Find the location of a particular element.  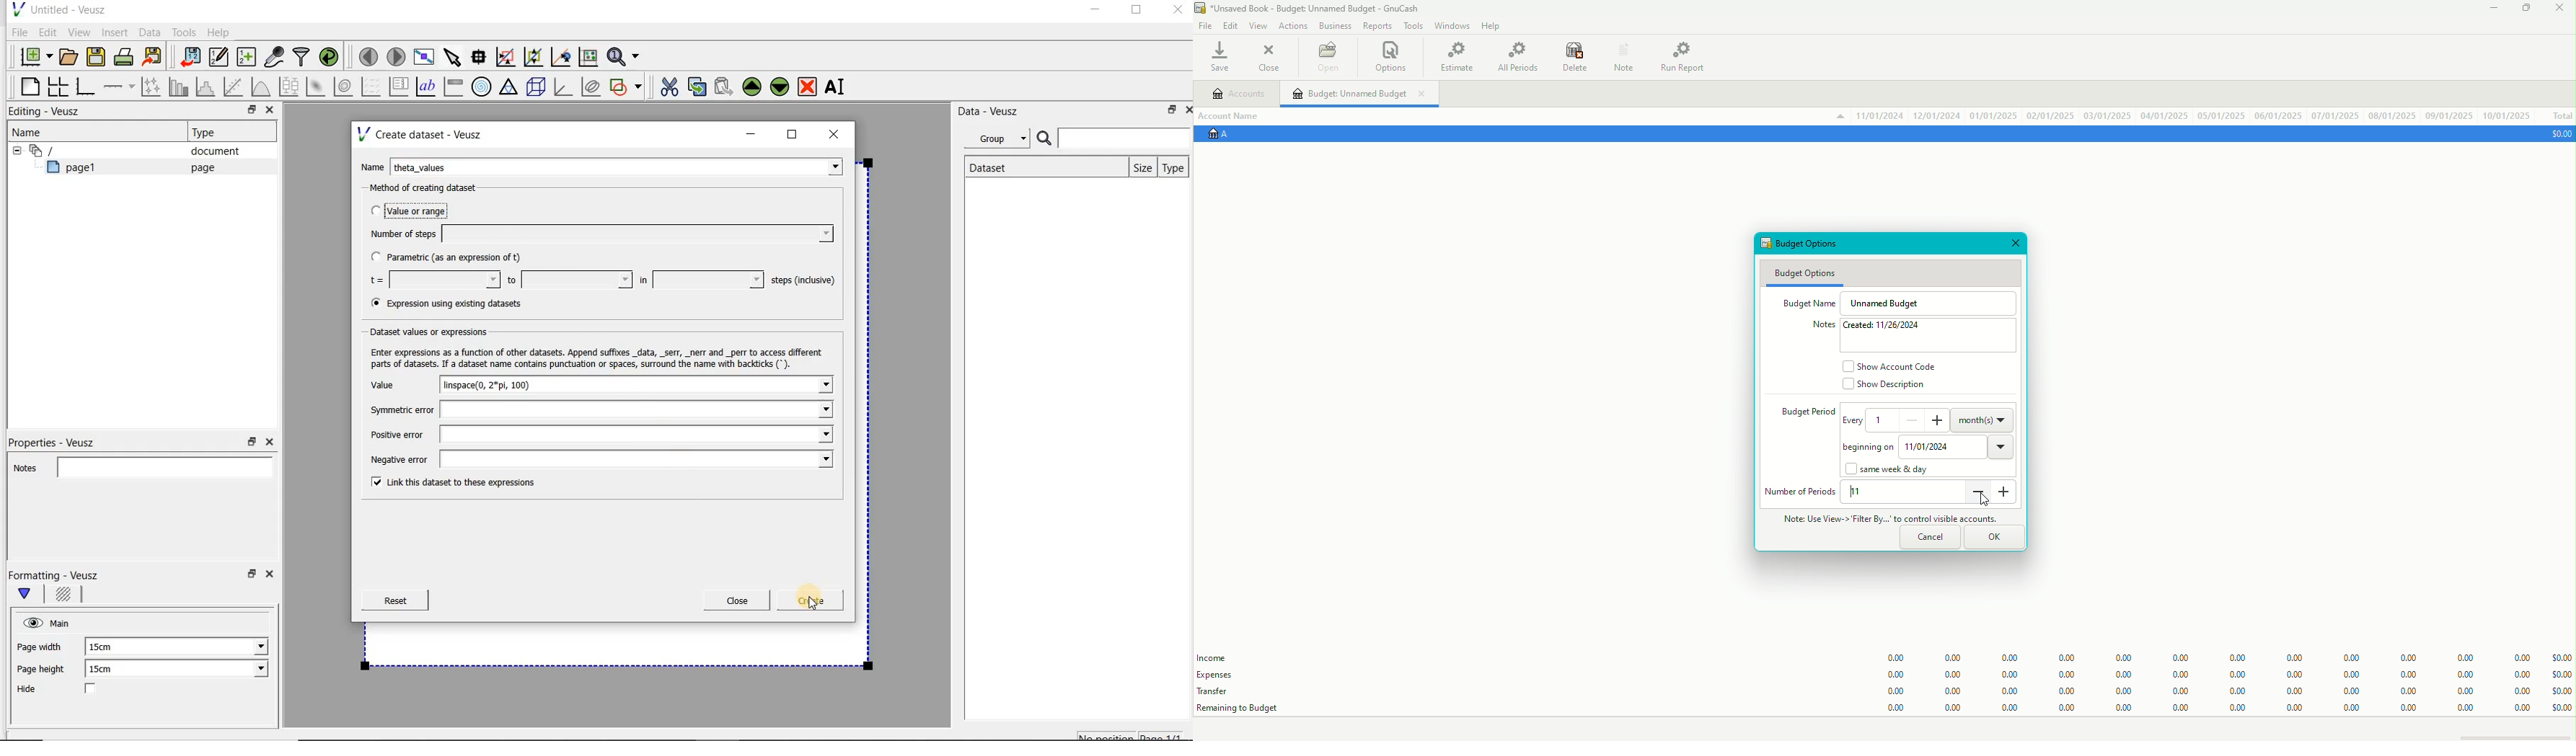

Close is located at coordinates (268, 111).